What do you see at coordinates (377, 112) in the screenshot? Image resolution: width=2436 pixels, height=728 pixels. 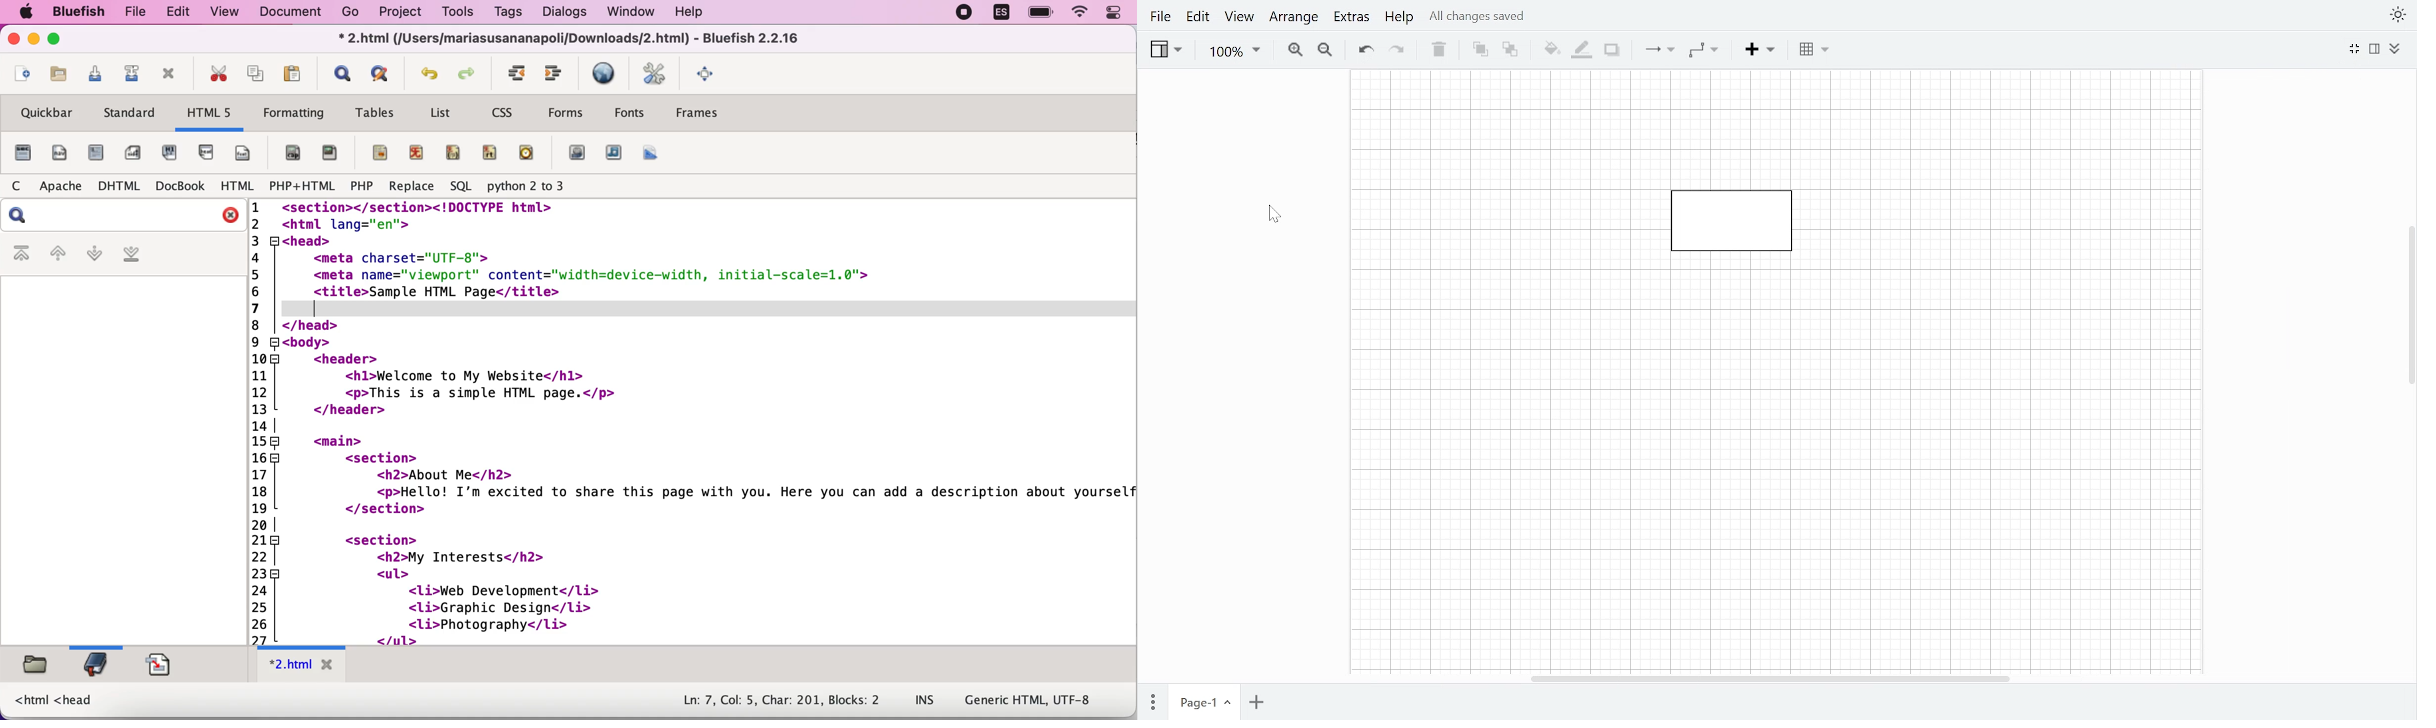 I see `tables` at bounding box center [377, 112].